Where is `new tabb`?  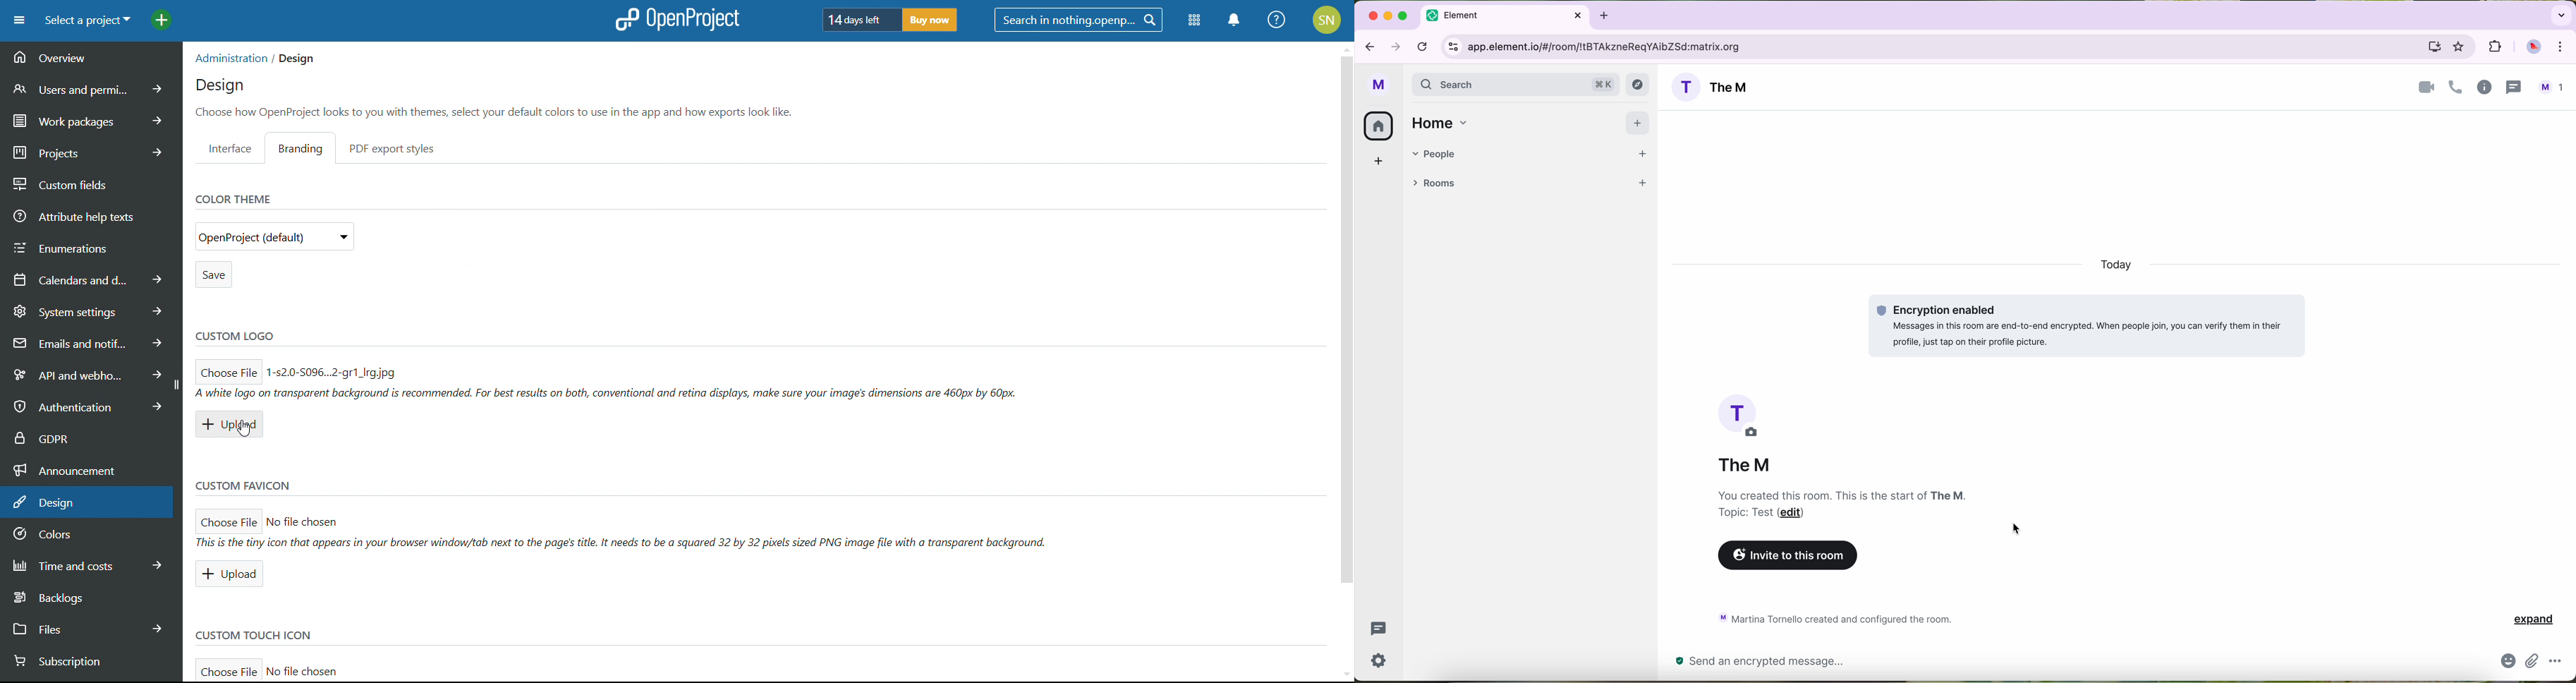 new tabb is located at coordinates (1608, 15).